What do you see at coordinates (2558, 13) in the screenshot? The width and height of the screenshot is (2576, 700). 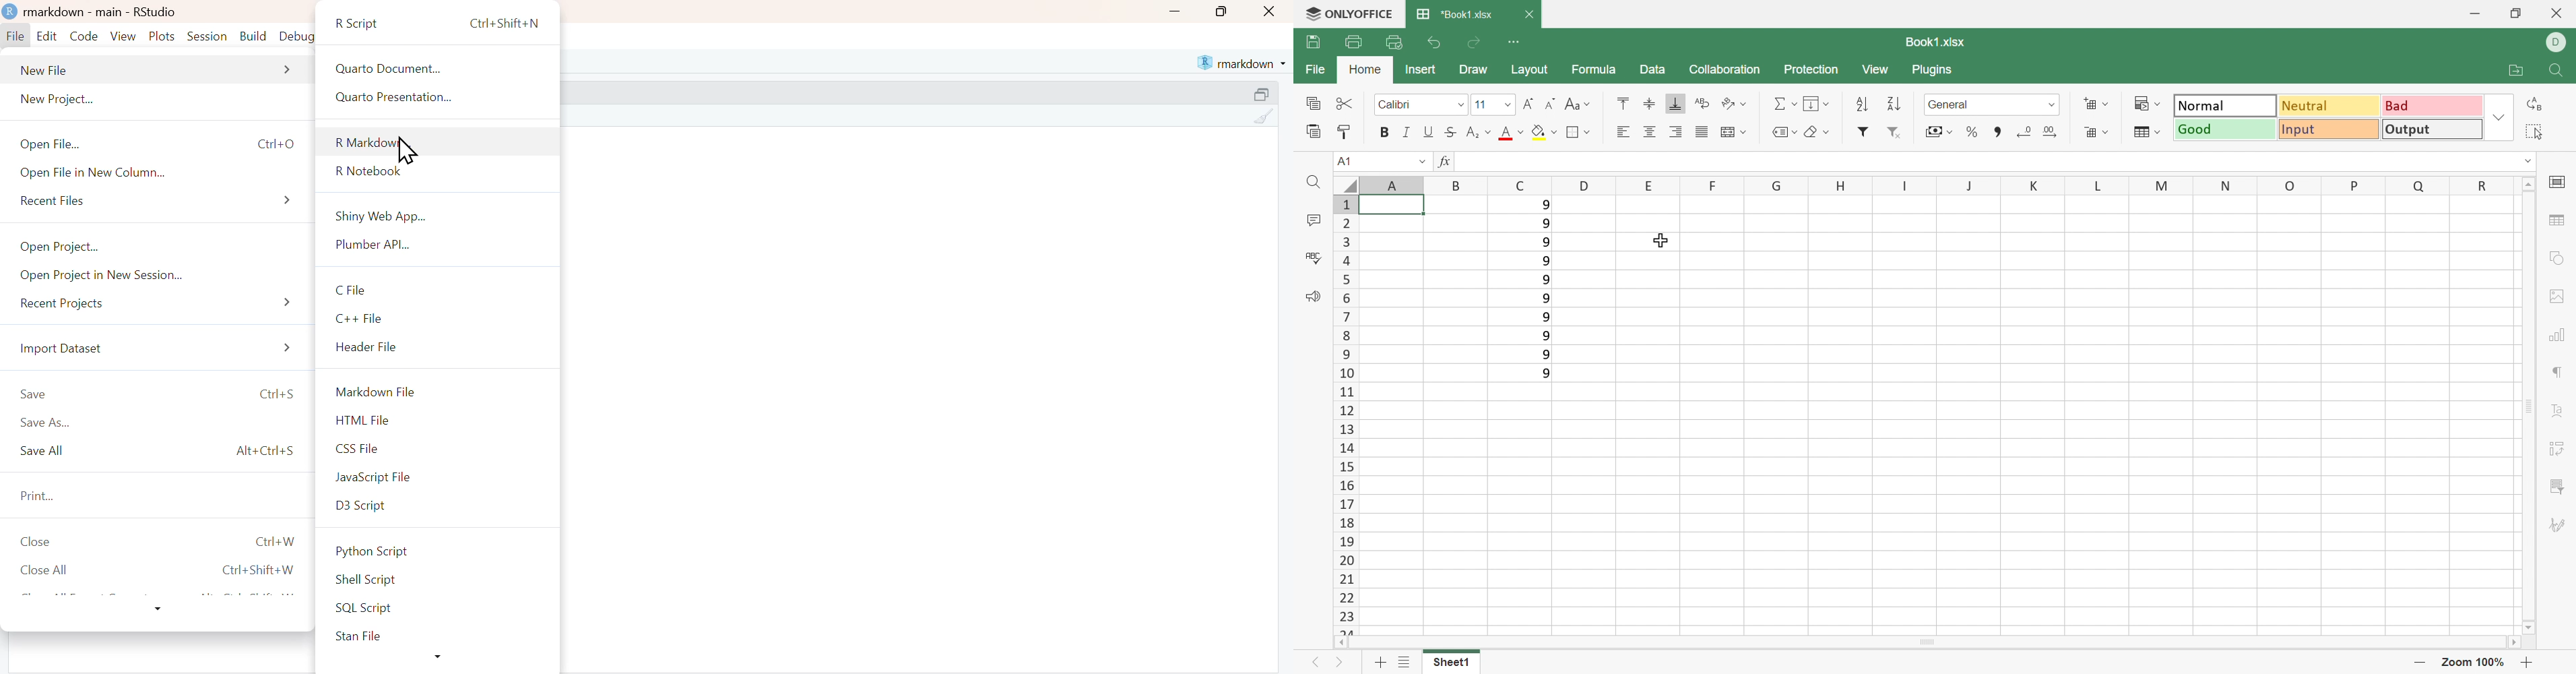 I see `Close` at bounding box center [2558, 13].